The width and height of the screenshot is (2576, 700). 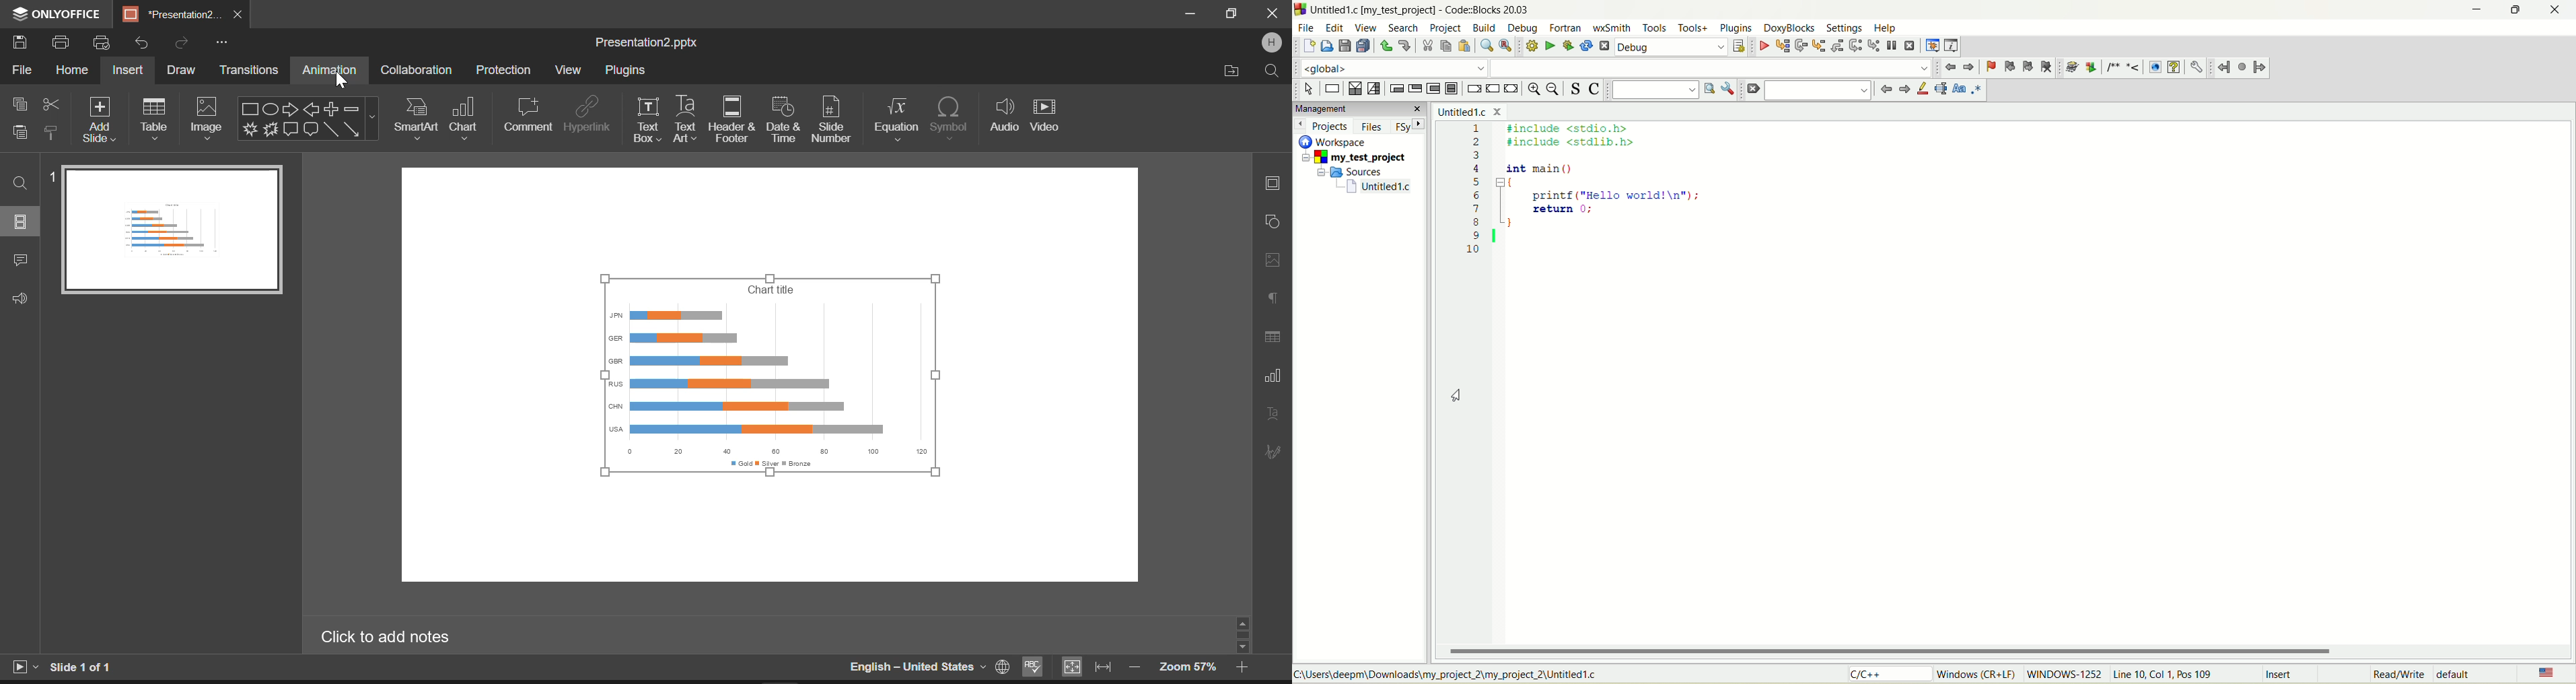 I want to click on Right Arrow, so click(x=291, y=110).